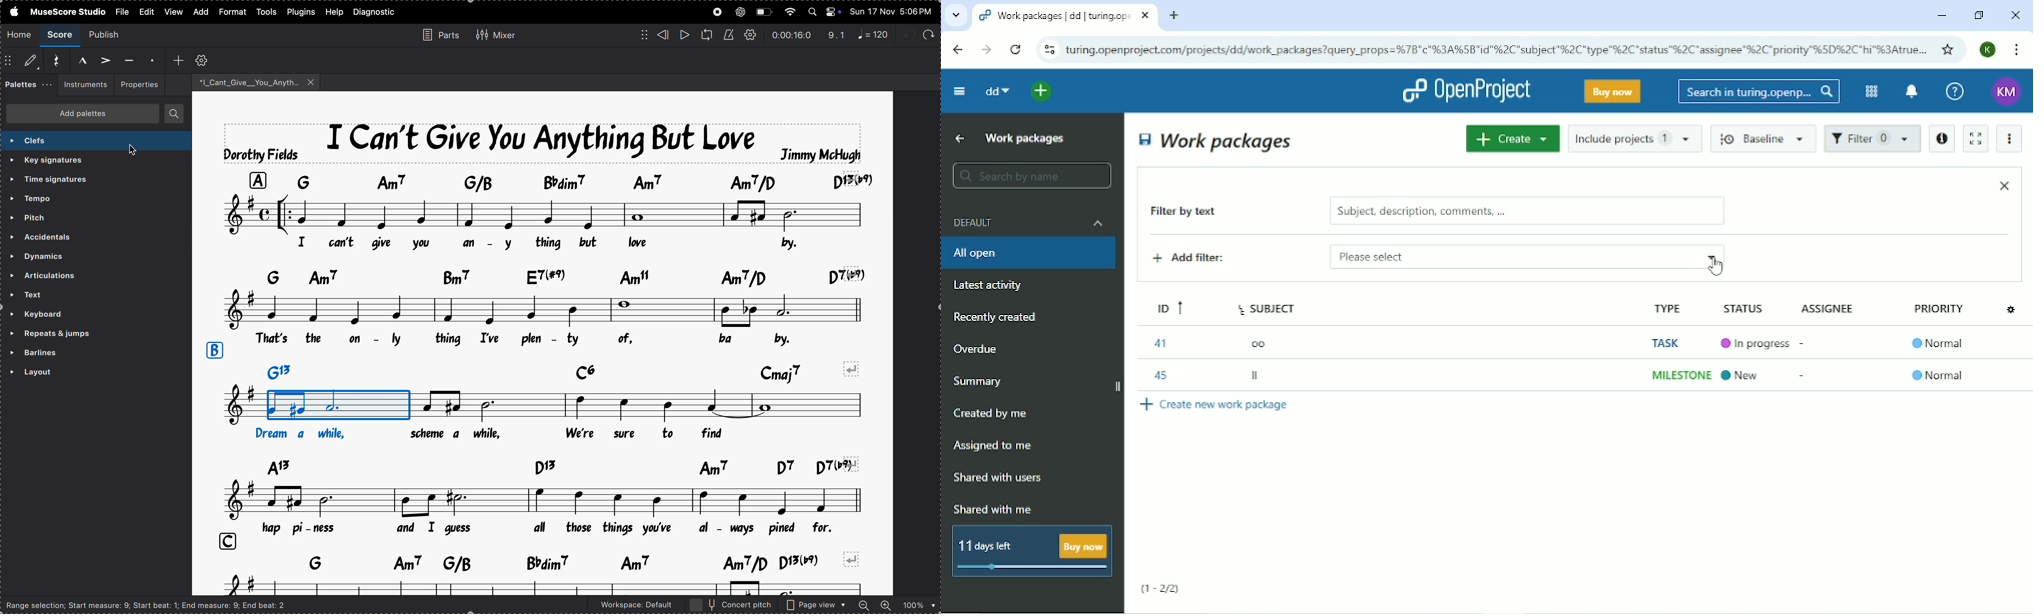 The width and height of the screenshot is (2044, 616). I want to click on Modules, so click(1869, 91).